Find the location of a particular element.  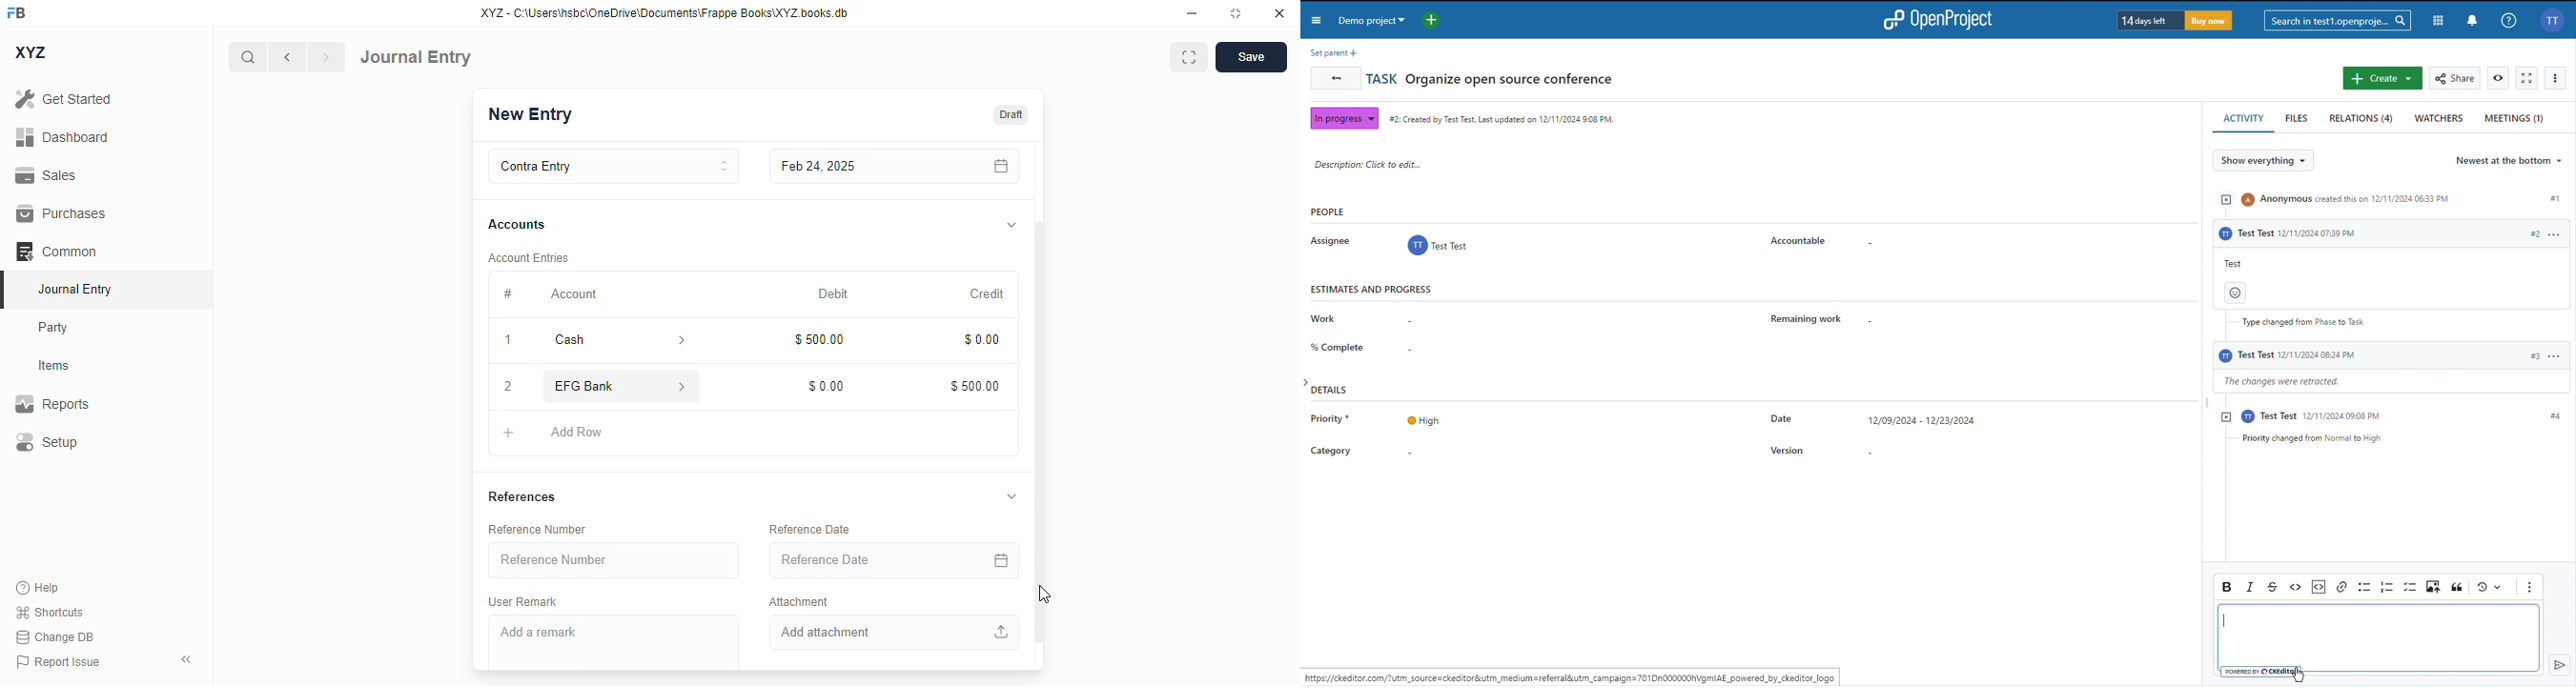

account information is located at coordinates (681, 386).